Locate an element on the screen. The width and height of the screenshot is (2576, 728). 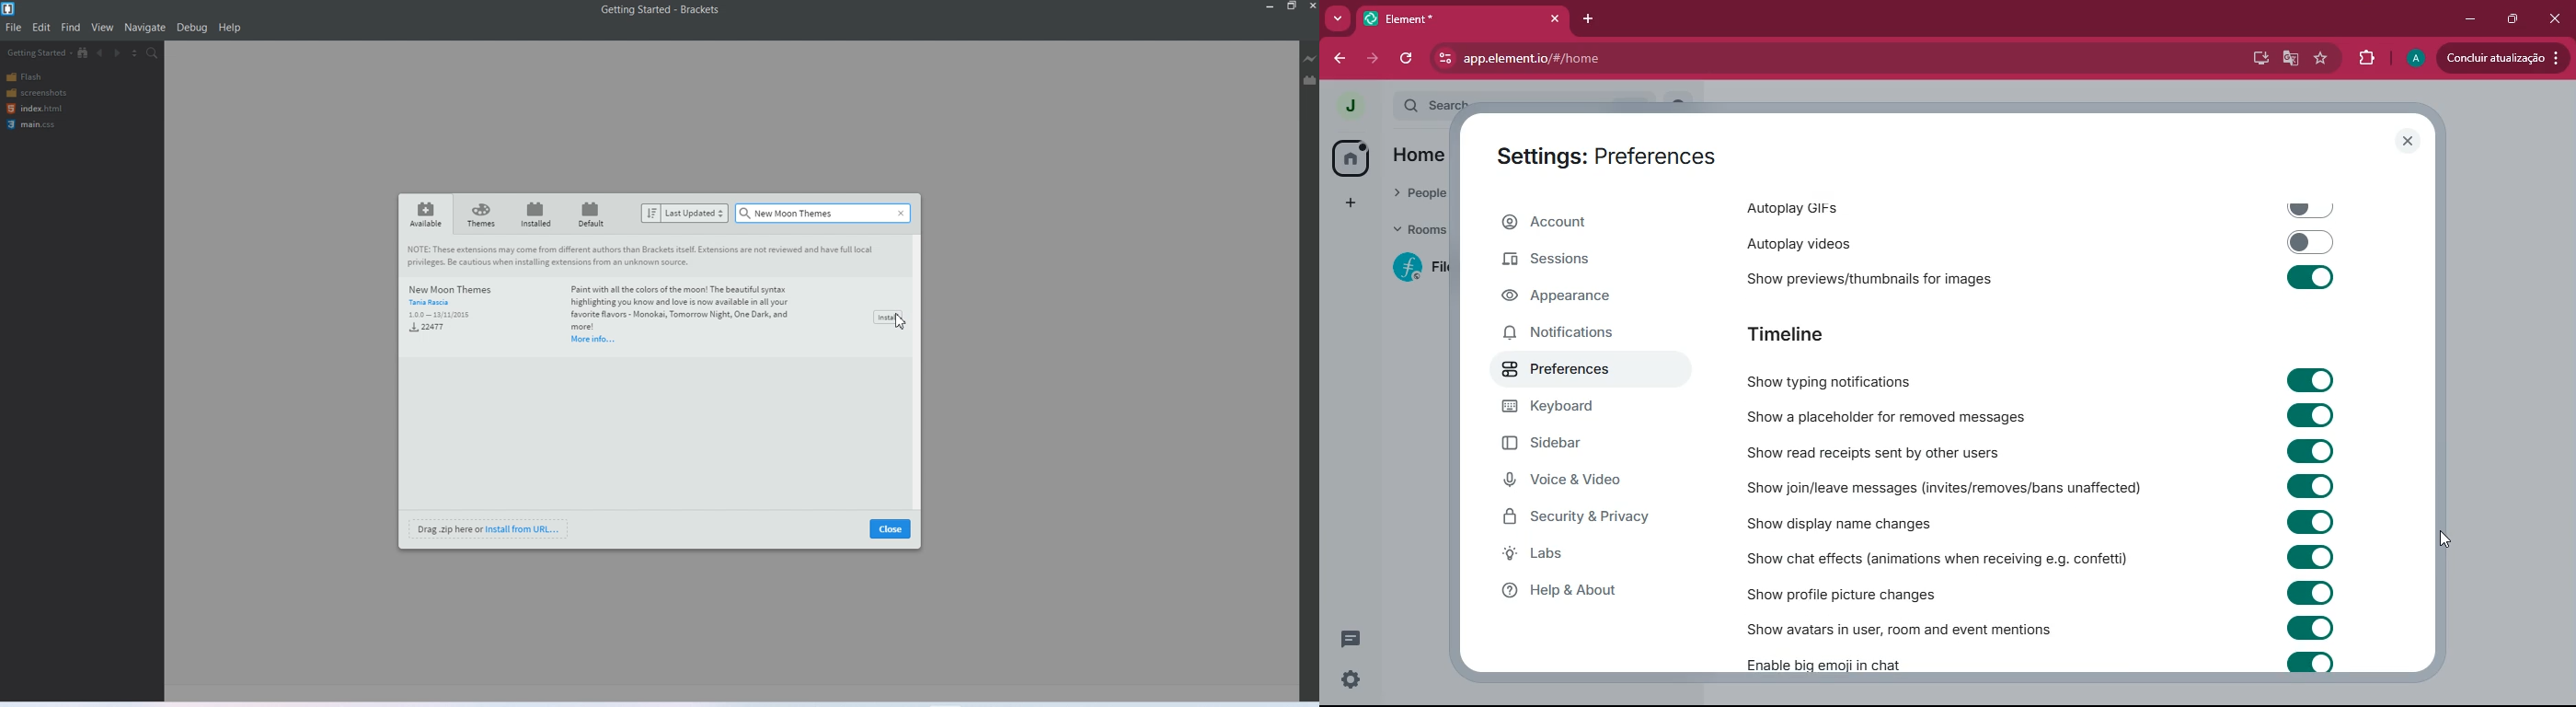
Logo is located at coordinates (10, 9).